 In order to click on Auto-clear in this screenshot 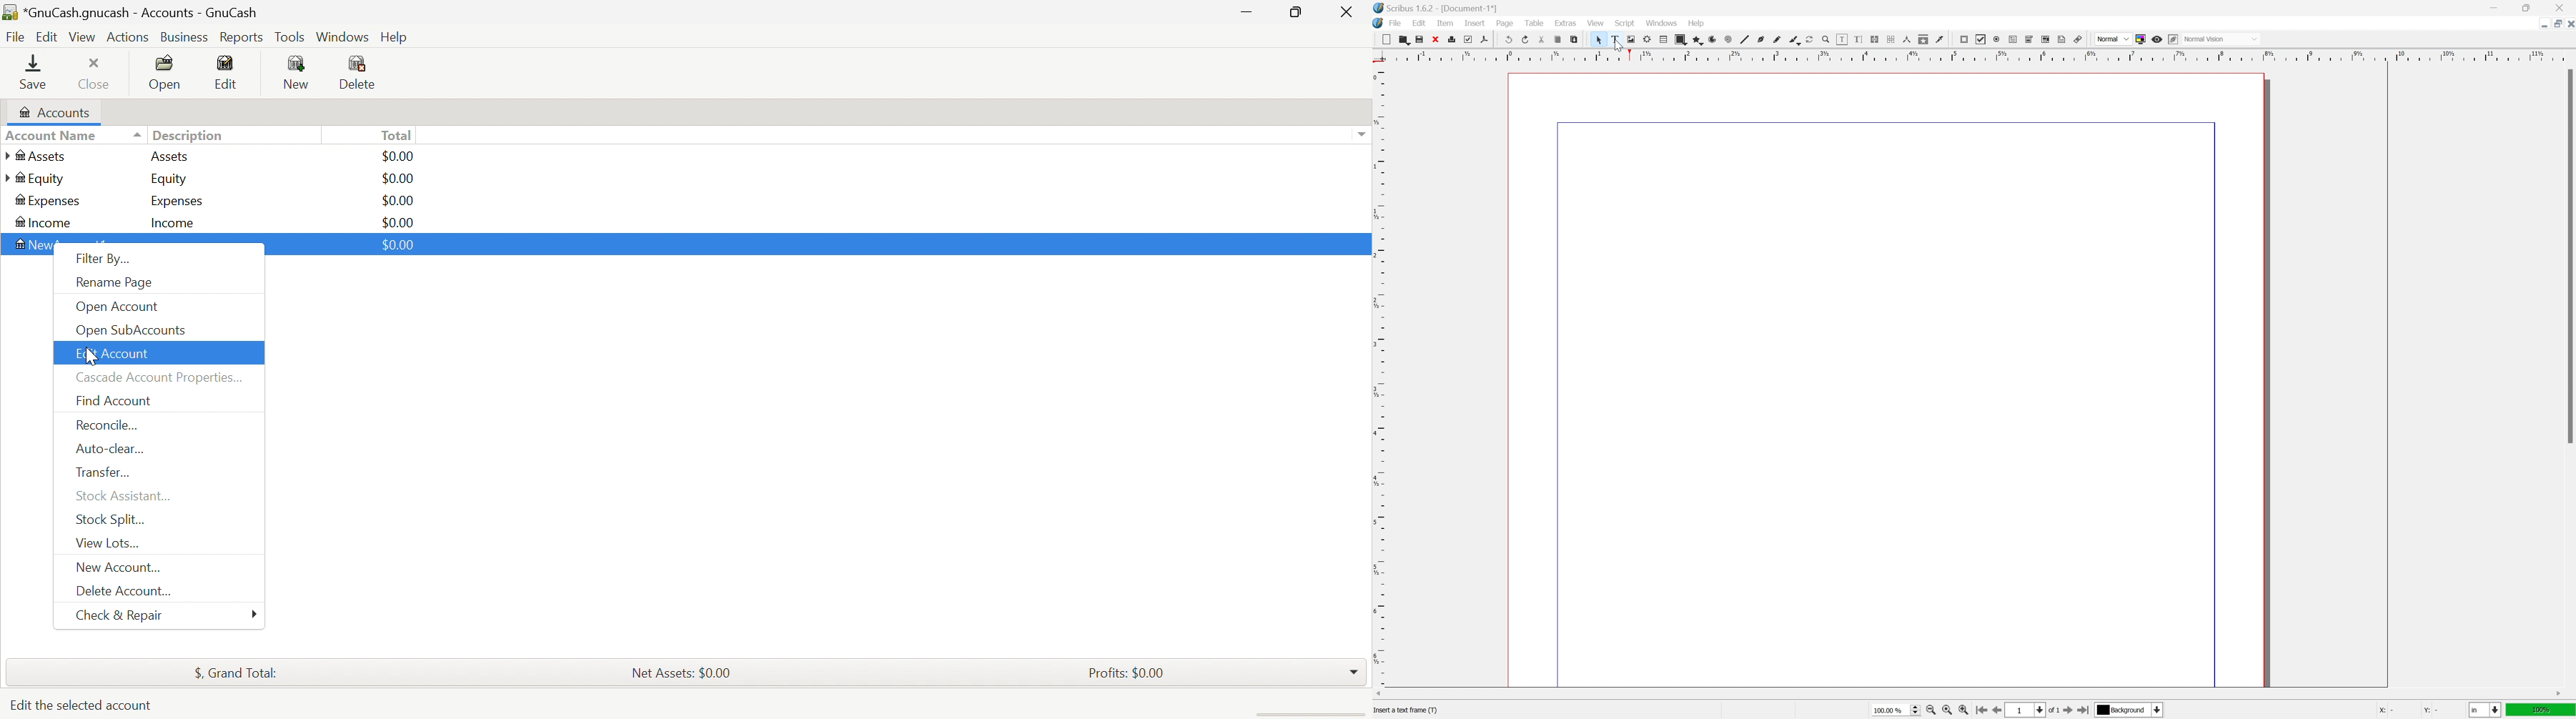, I will do `click(112, 447)`.